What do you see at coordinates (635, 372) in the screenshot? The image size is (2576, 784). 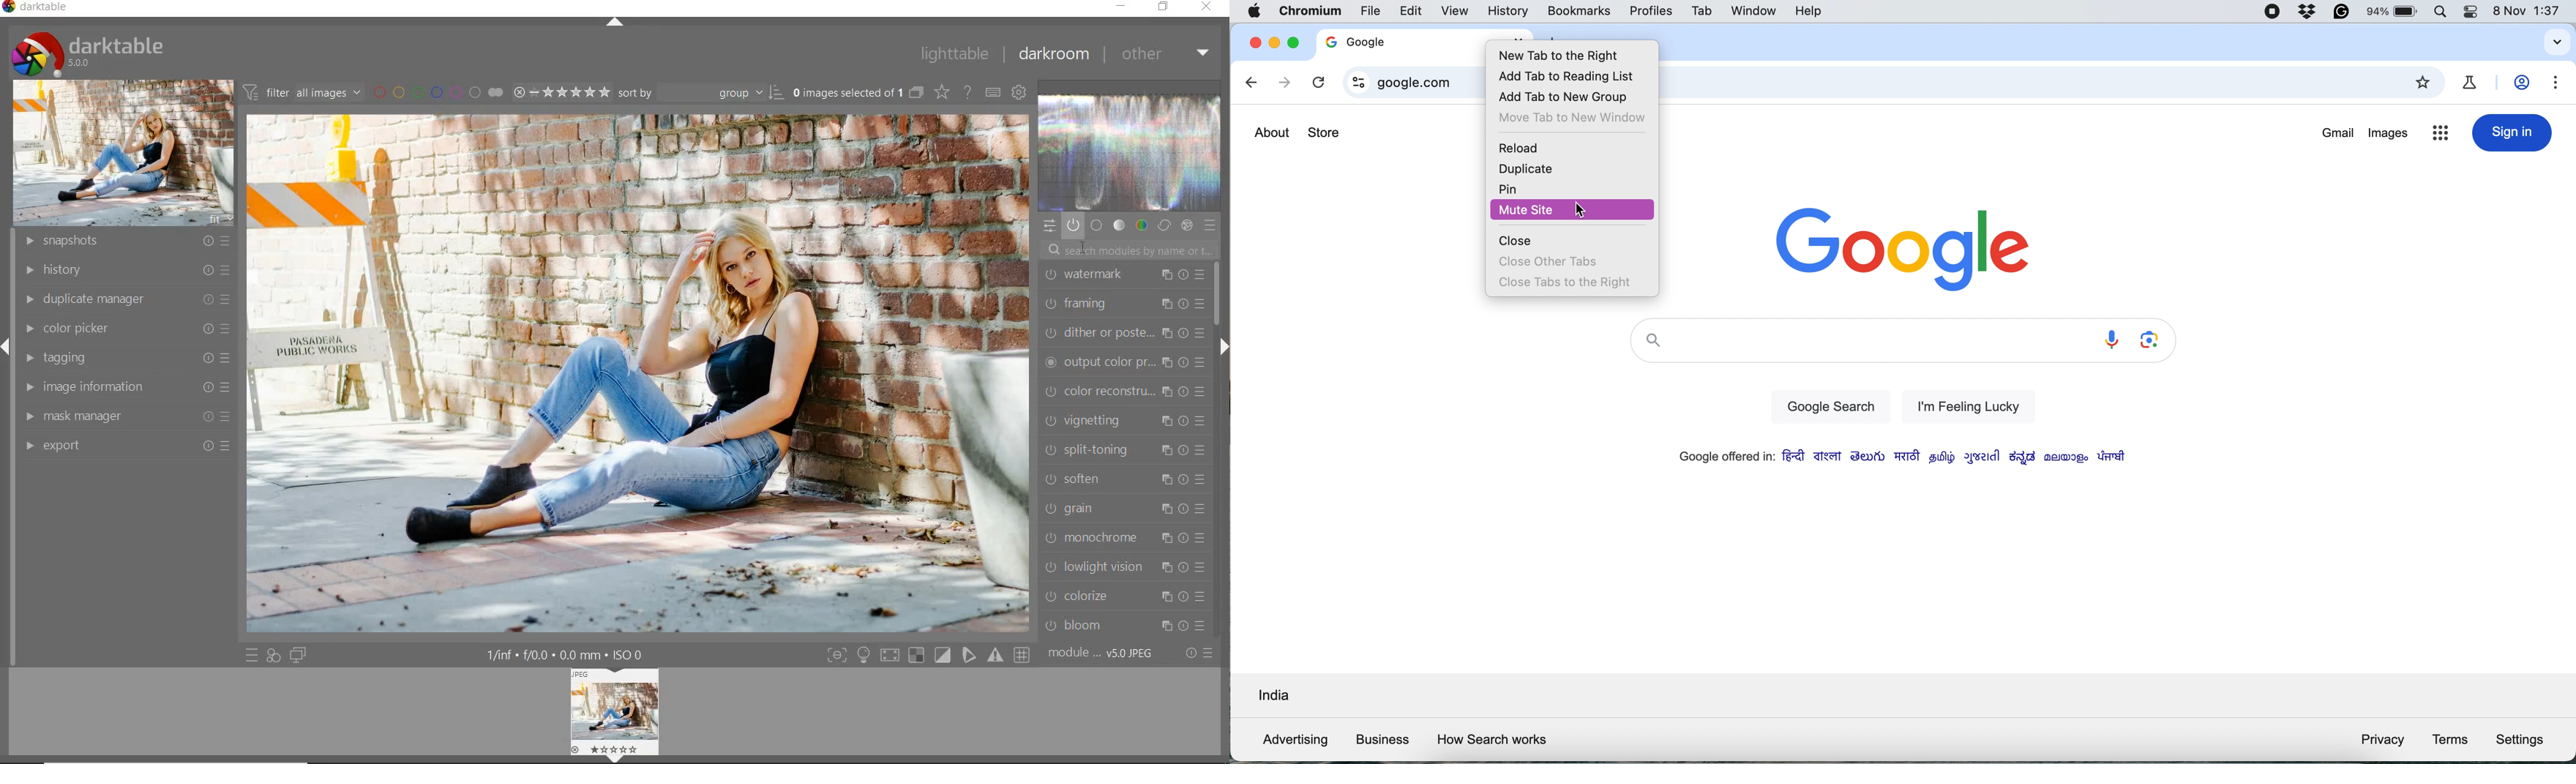 I see `selected image` at bounding box center [635, 372].